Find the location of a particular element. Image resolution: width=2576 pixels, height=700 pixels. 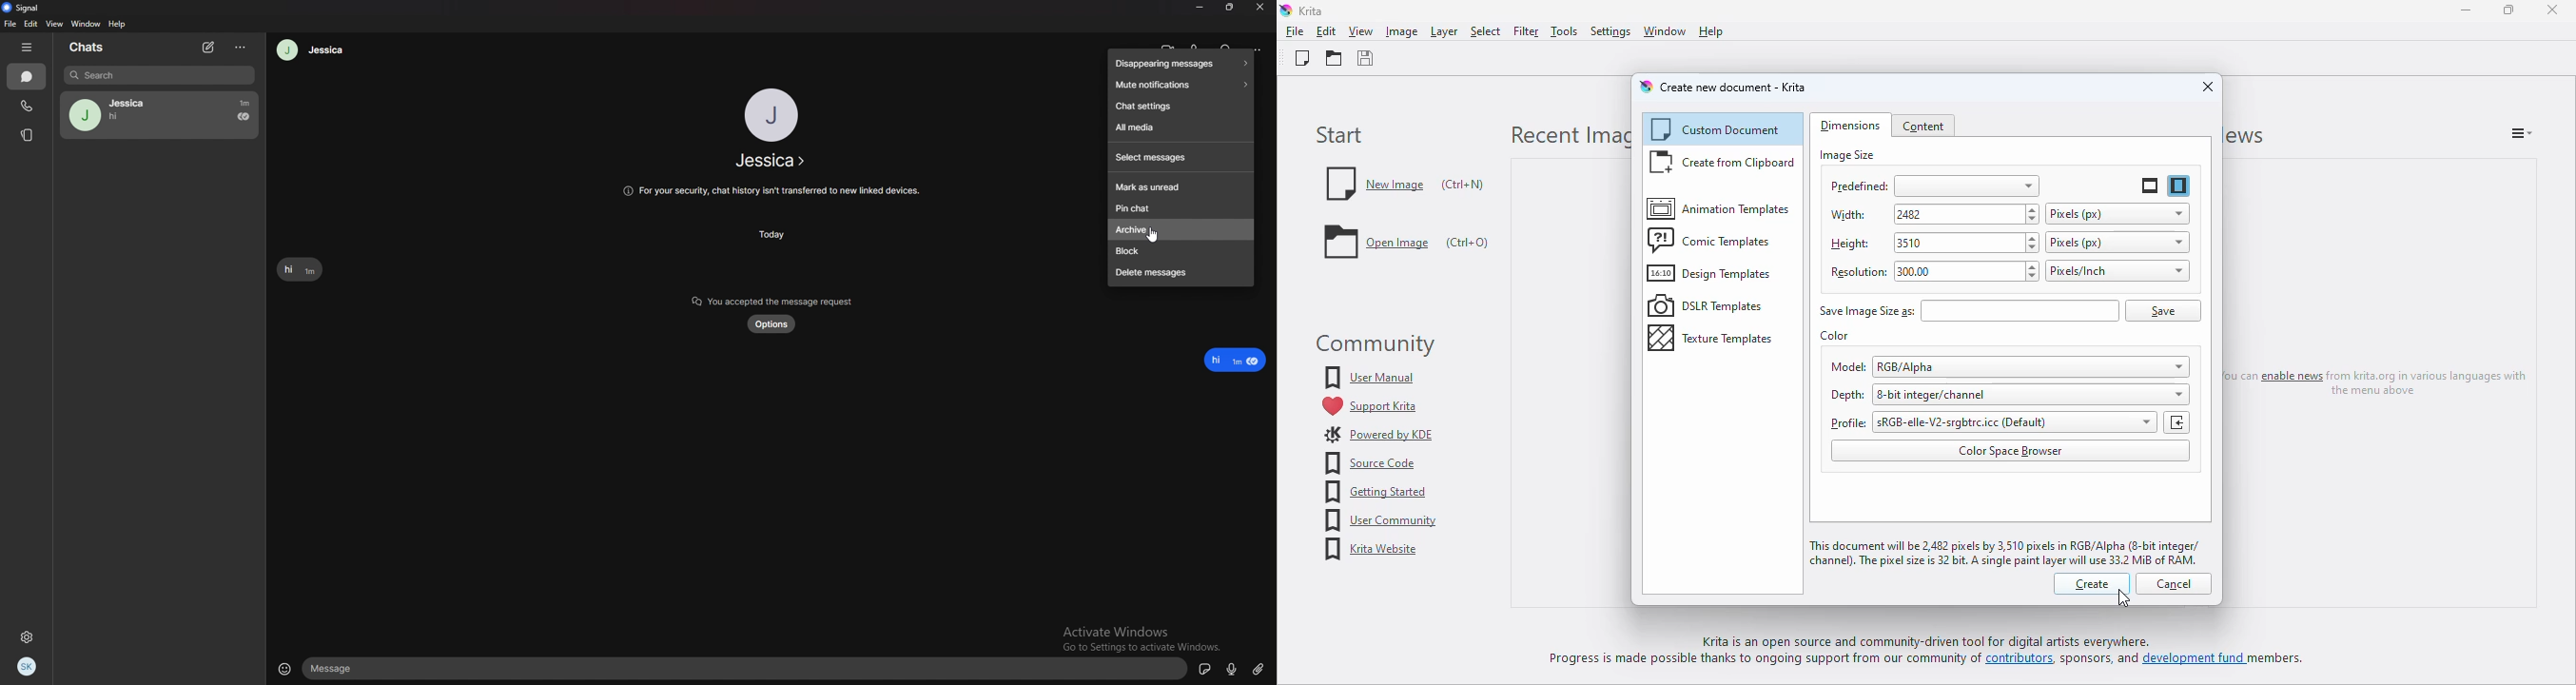

Window is located at coordinates (85, 24).